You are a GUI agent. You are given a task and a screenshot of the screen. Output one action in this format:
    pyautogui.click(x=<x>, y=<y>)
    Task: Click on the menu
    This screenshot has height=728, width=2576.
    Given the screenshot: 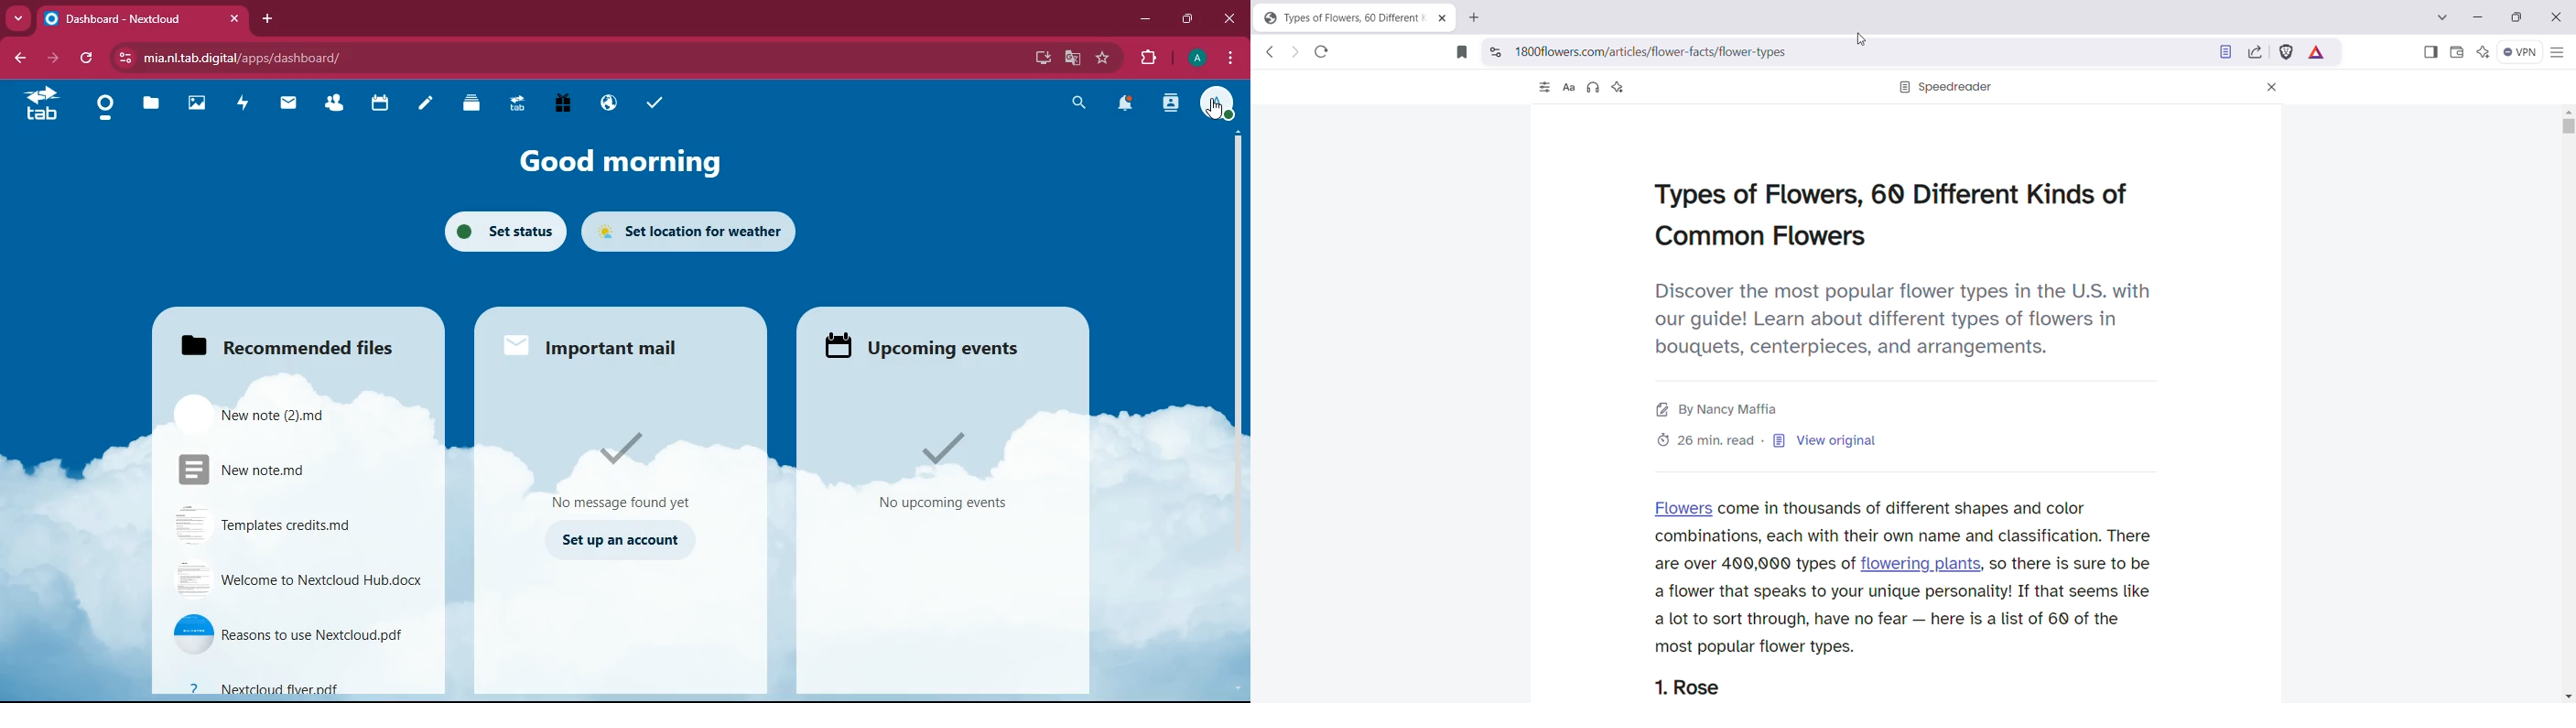 What is the action you would take?
    pyautogui.click(x=1231, y=59)
    